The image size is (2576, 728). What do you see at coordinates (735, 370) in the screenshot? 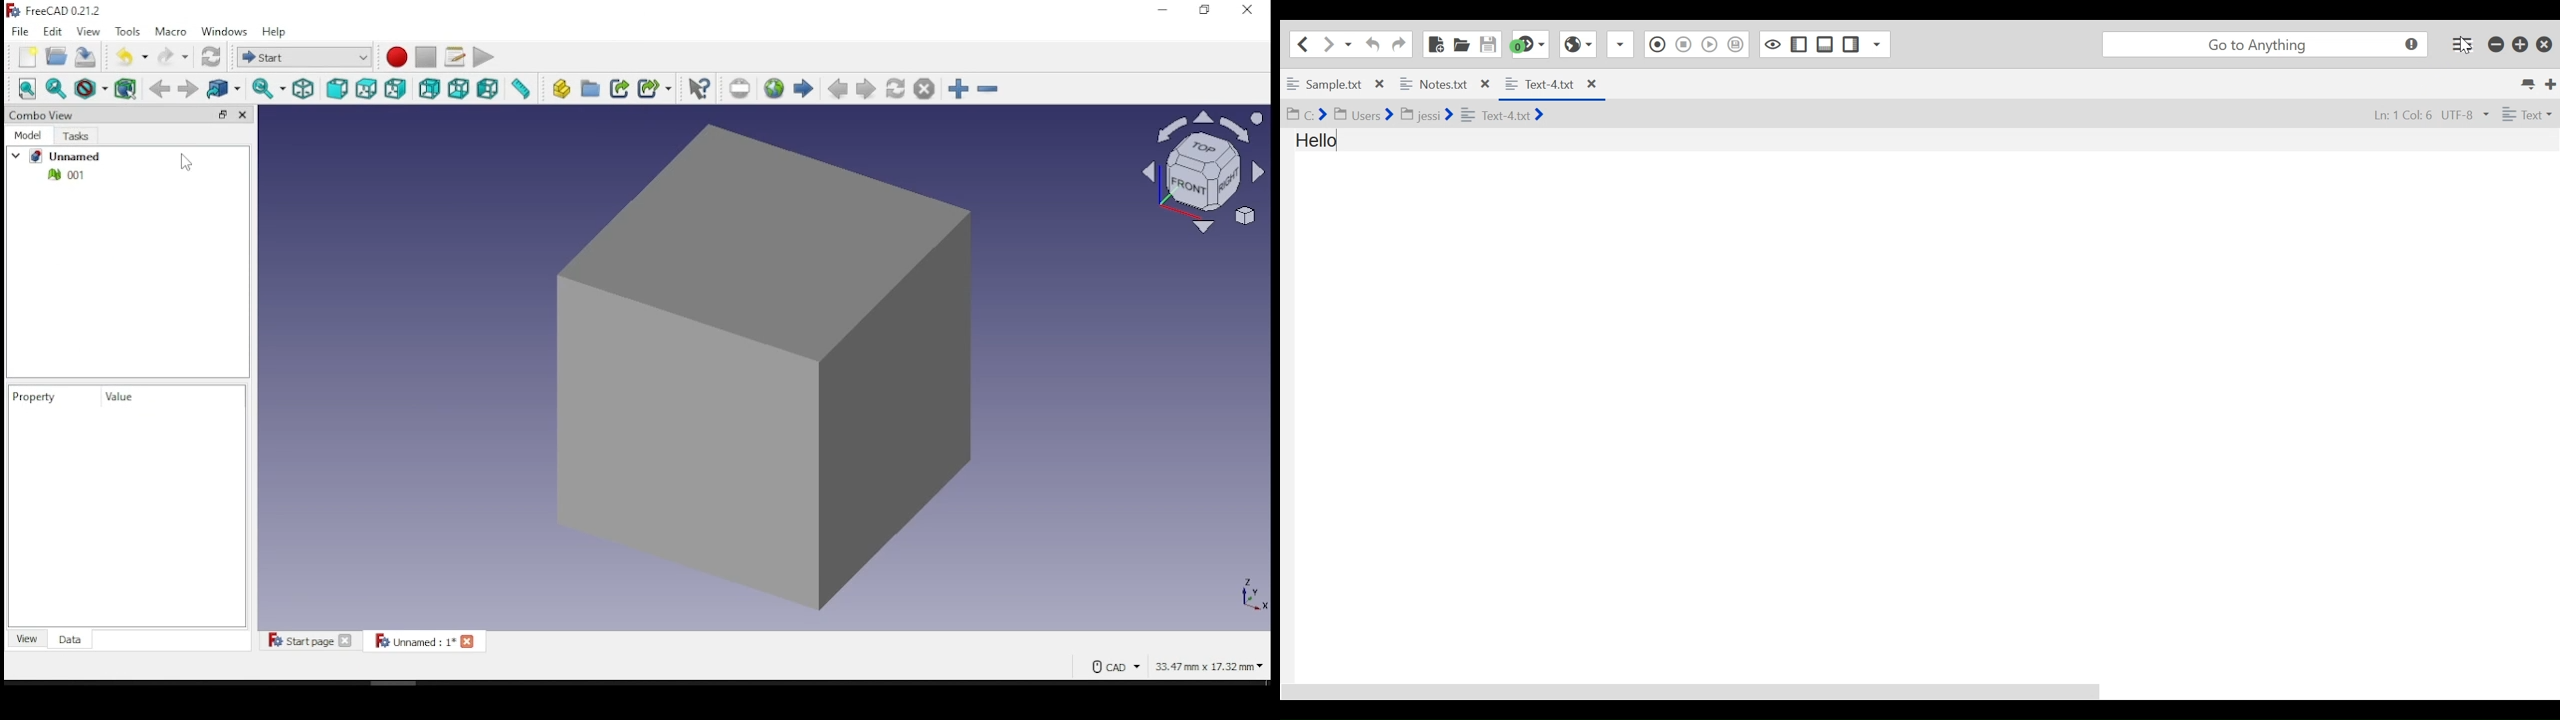
I see `imported box sketch` at bounding box center [735, 370].